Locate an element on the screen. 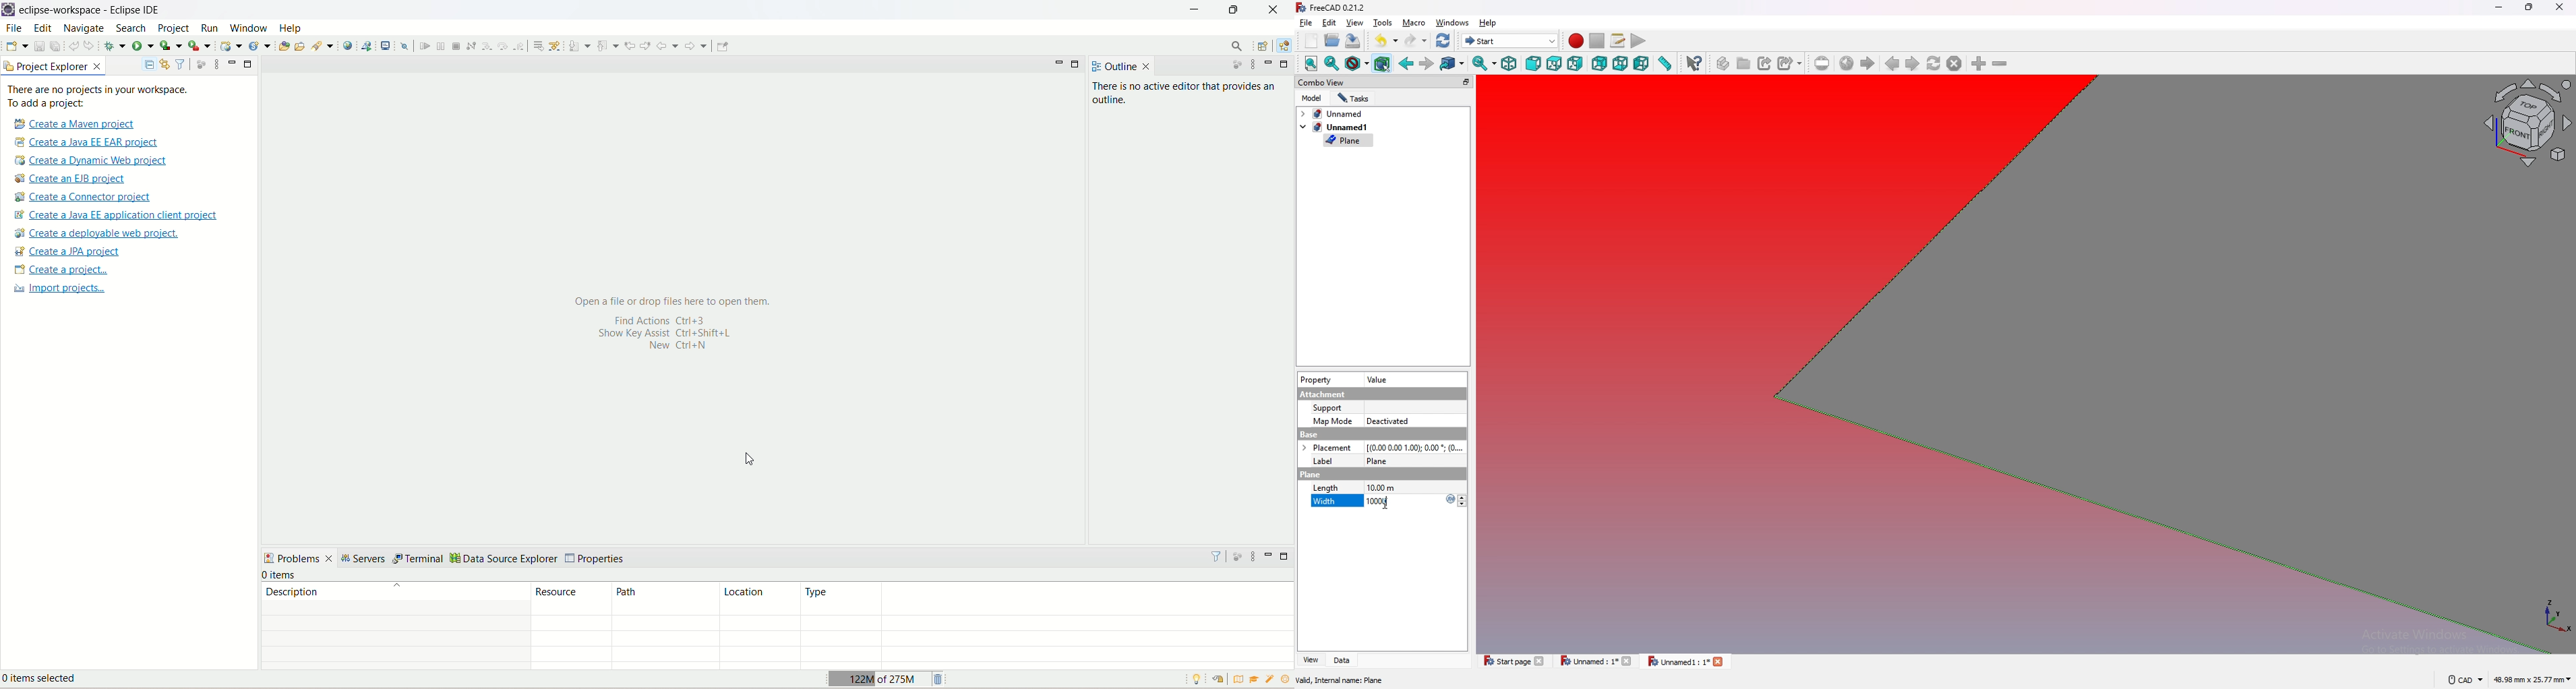  Unnamed 1 : 1* is located at coordinates (1686, 662).